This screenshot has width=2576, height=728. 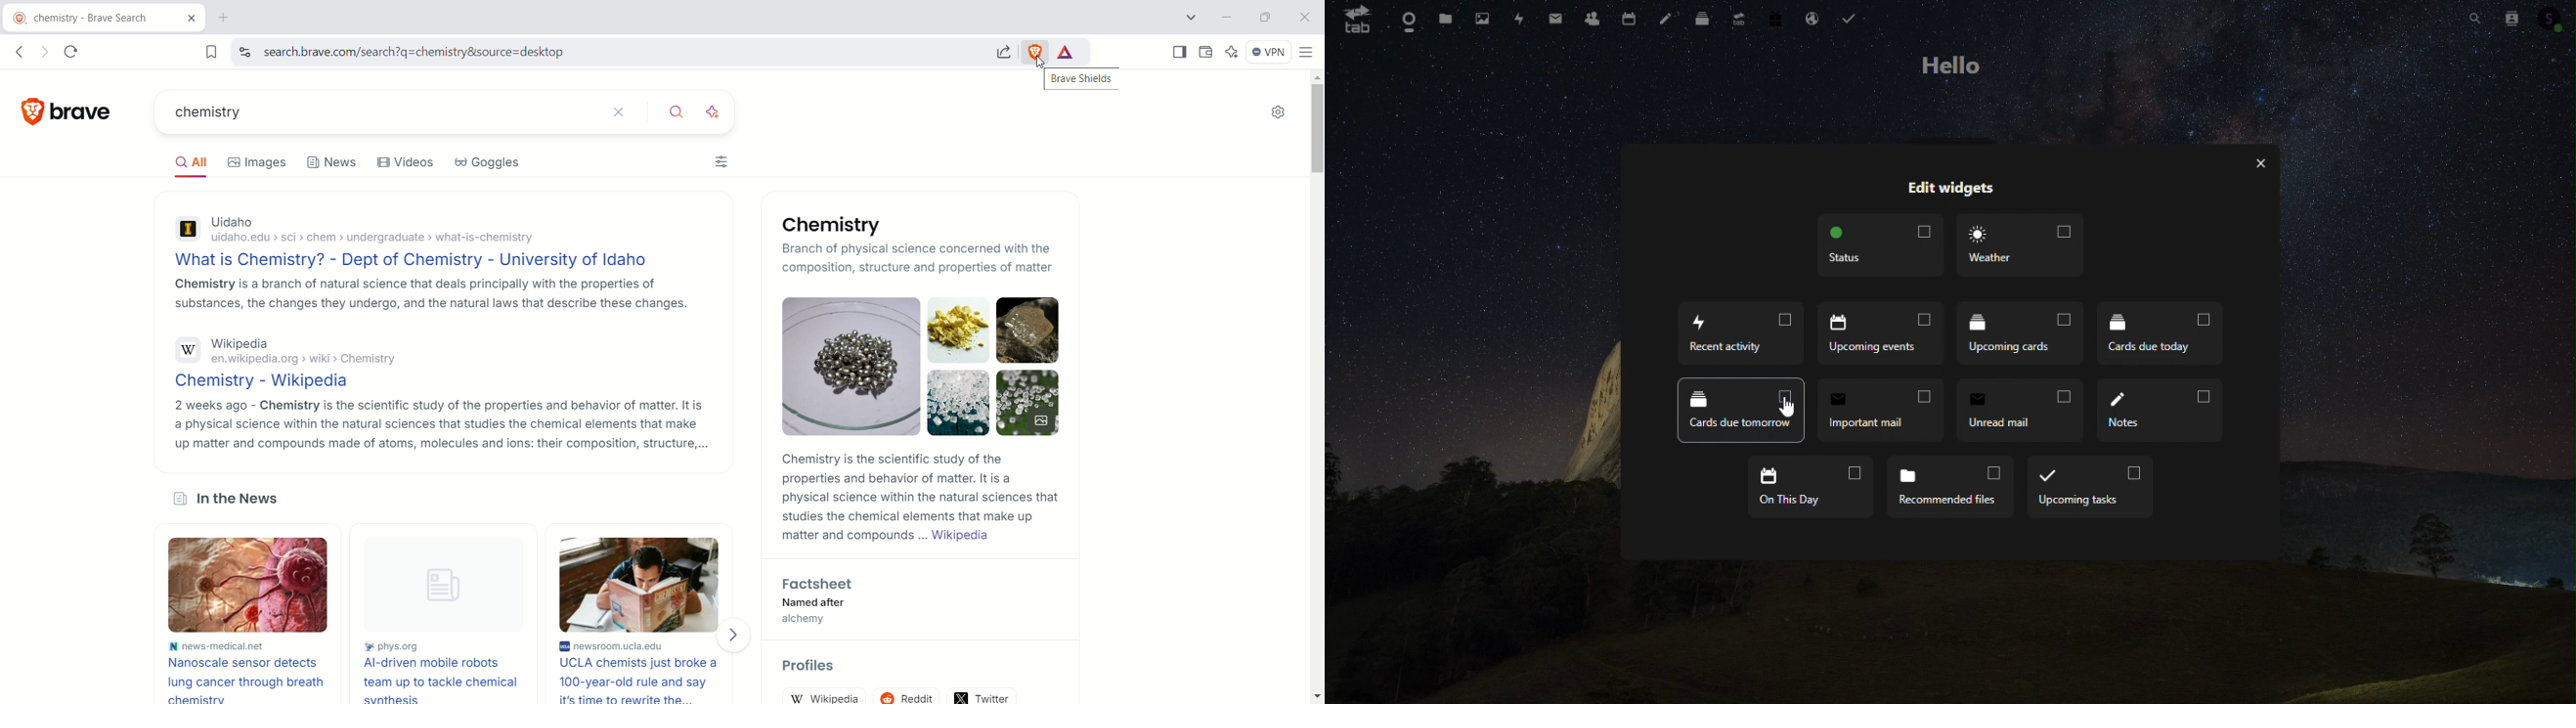 I want to click on Notes, so click(x=2161, y=411).